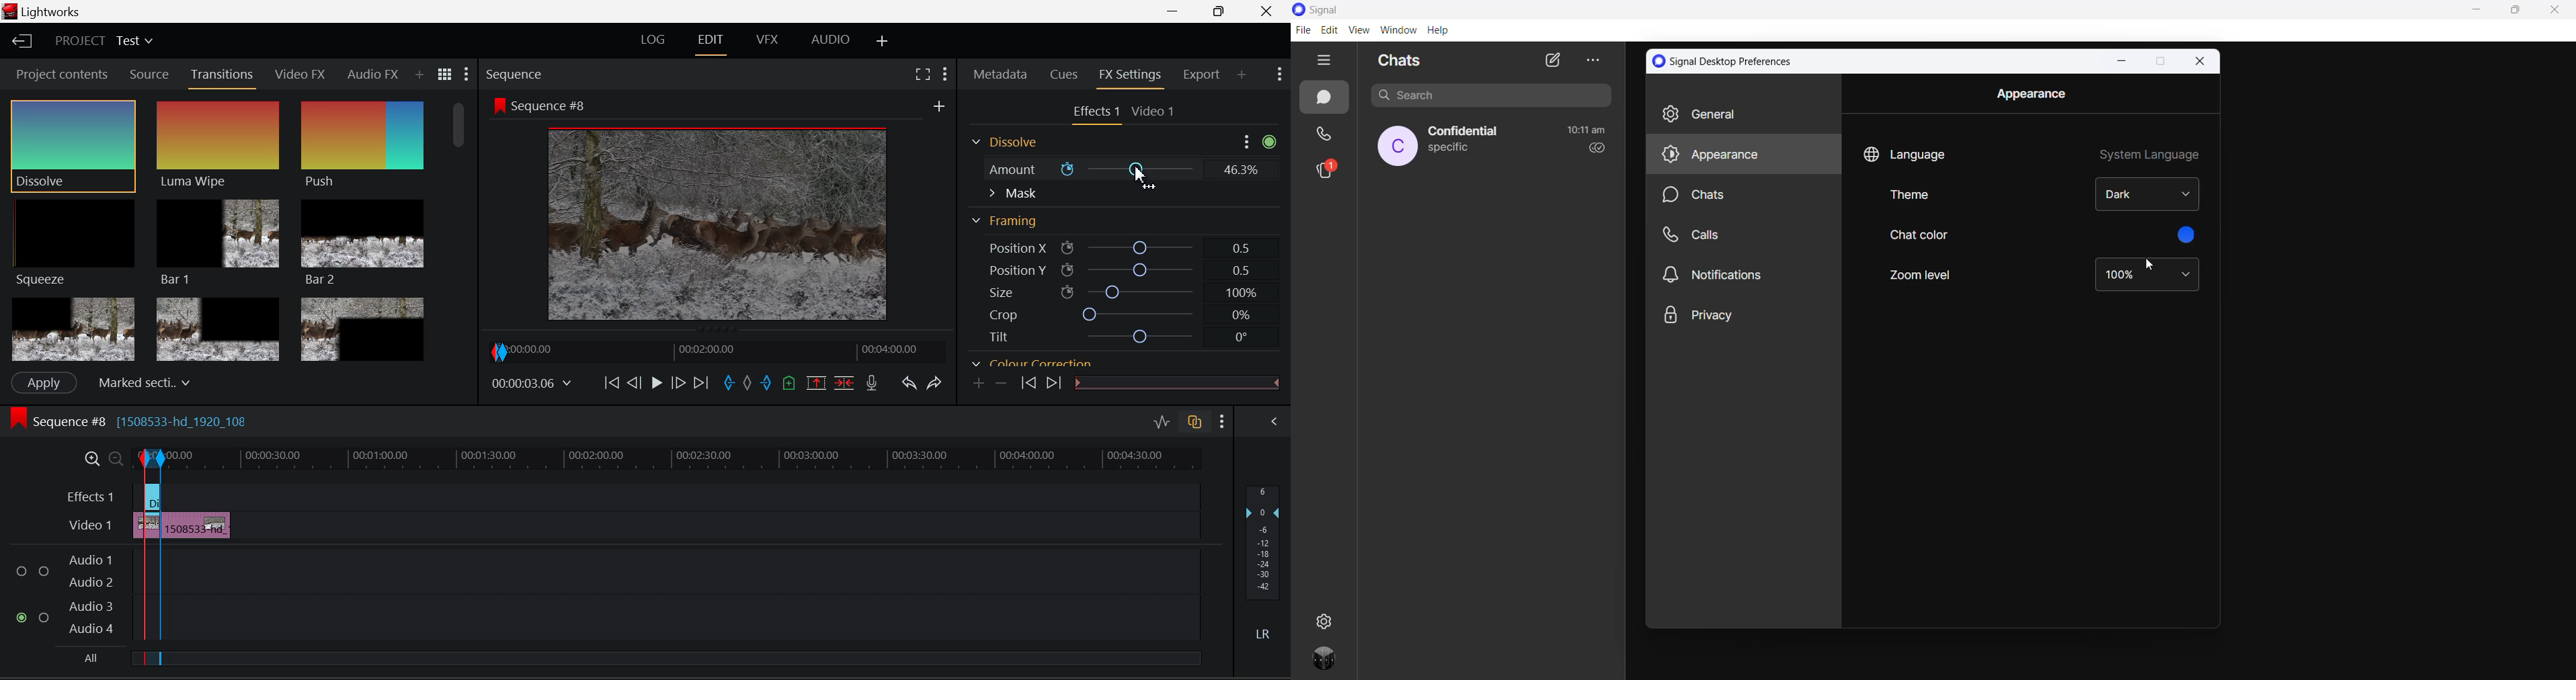 The width and height of the screenshot is (2576, 700). Describe the element at coordinates (1104, 363) in the screenshot. I see `Gamma` at that location.